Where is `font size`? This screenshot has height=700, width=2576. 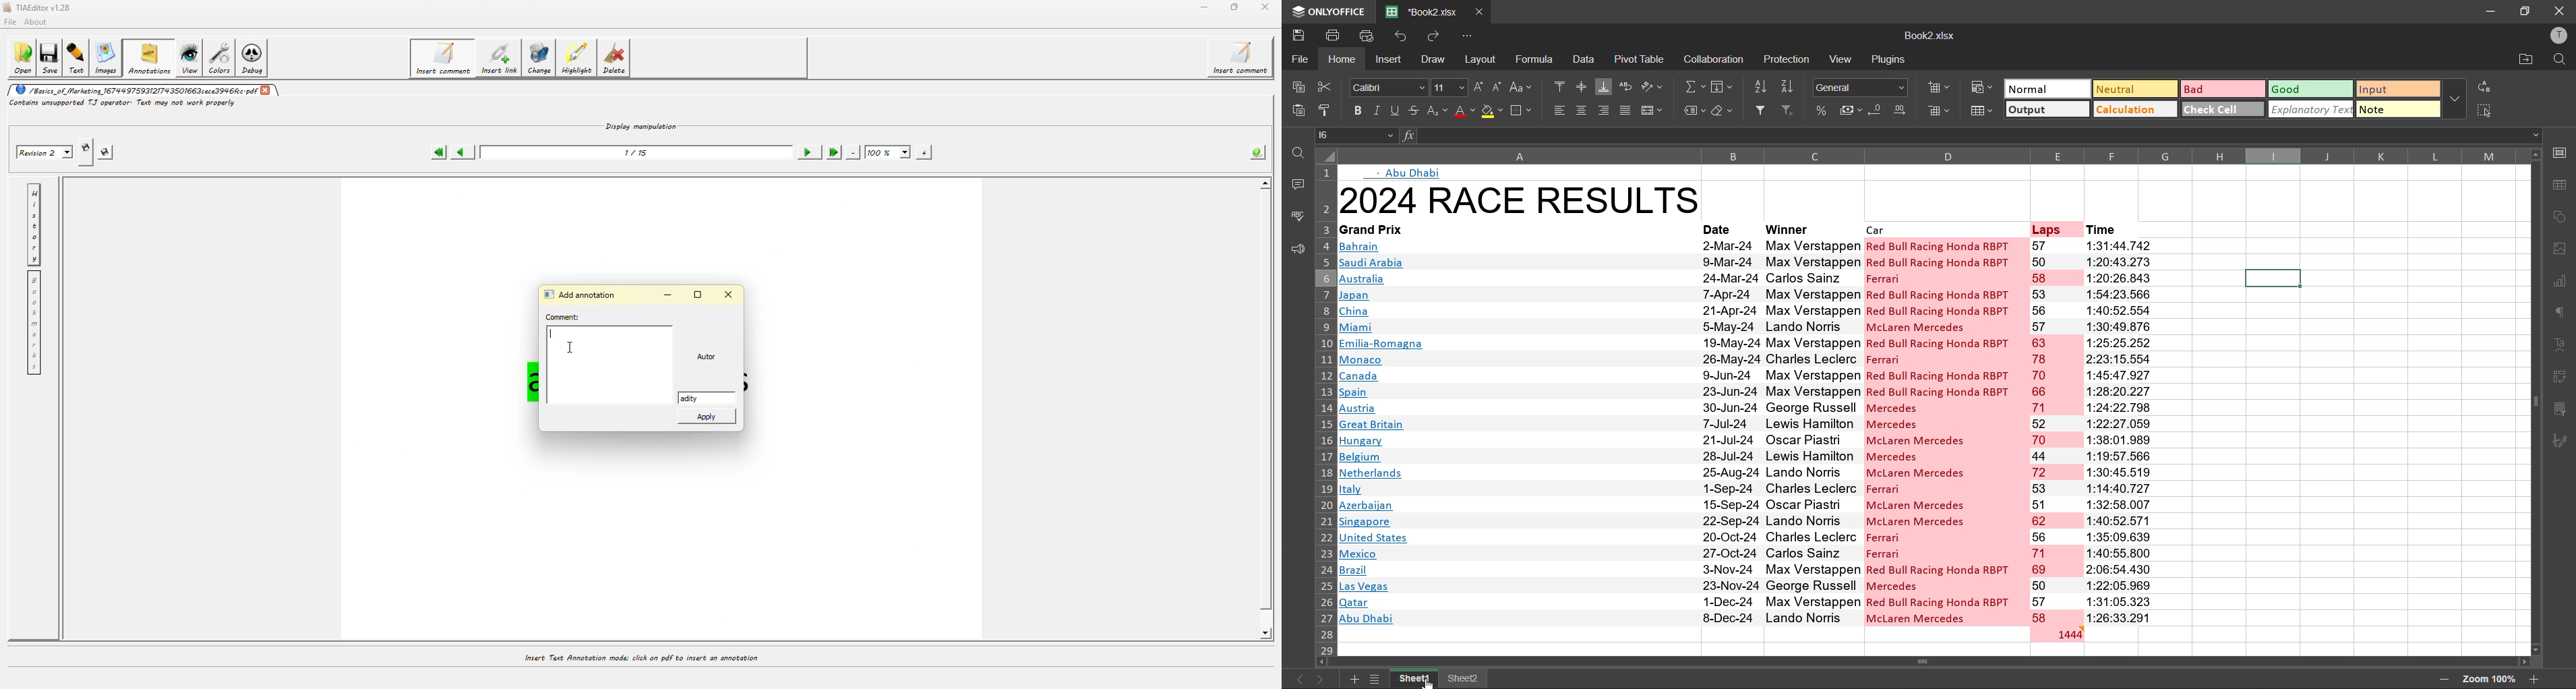 font size is located at coordinates (1450, 86).